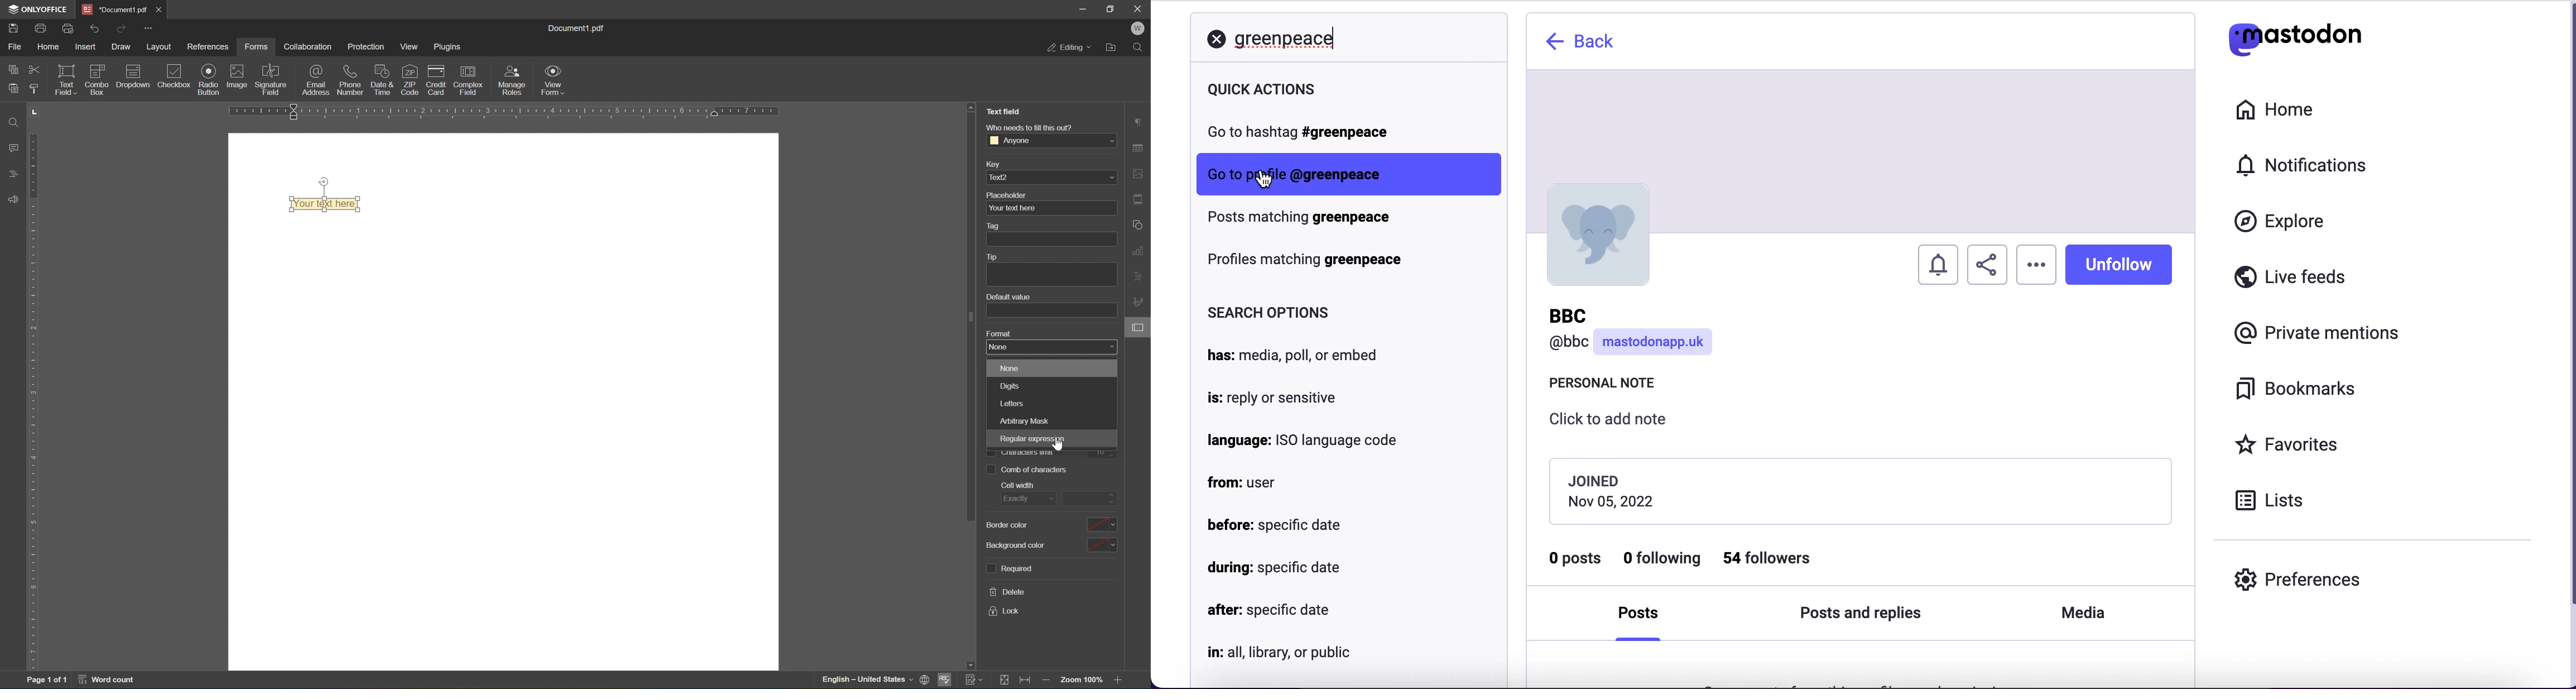 This screenshot has height=700, width=2576. I want to click on plugins, so click(450, 46).